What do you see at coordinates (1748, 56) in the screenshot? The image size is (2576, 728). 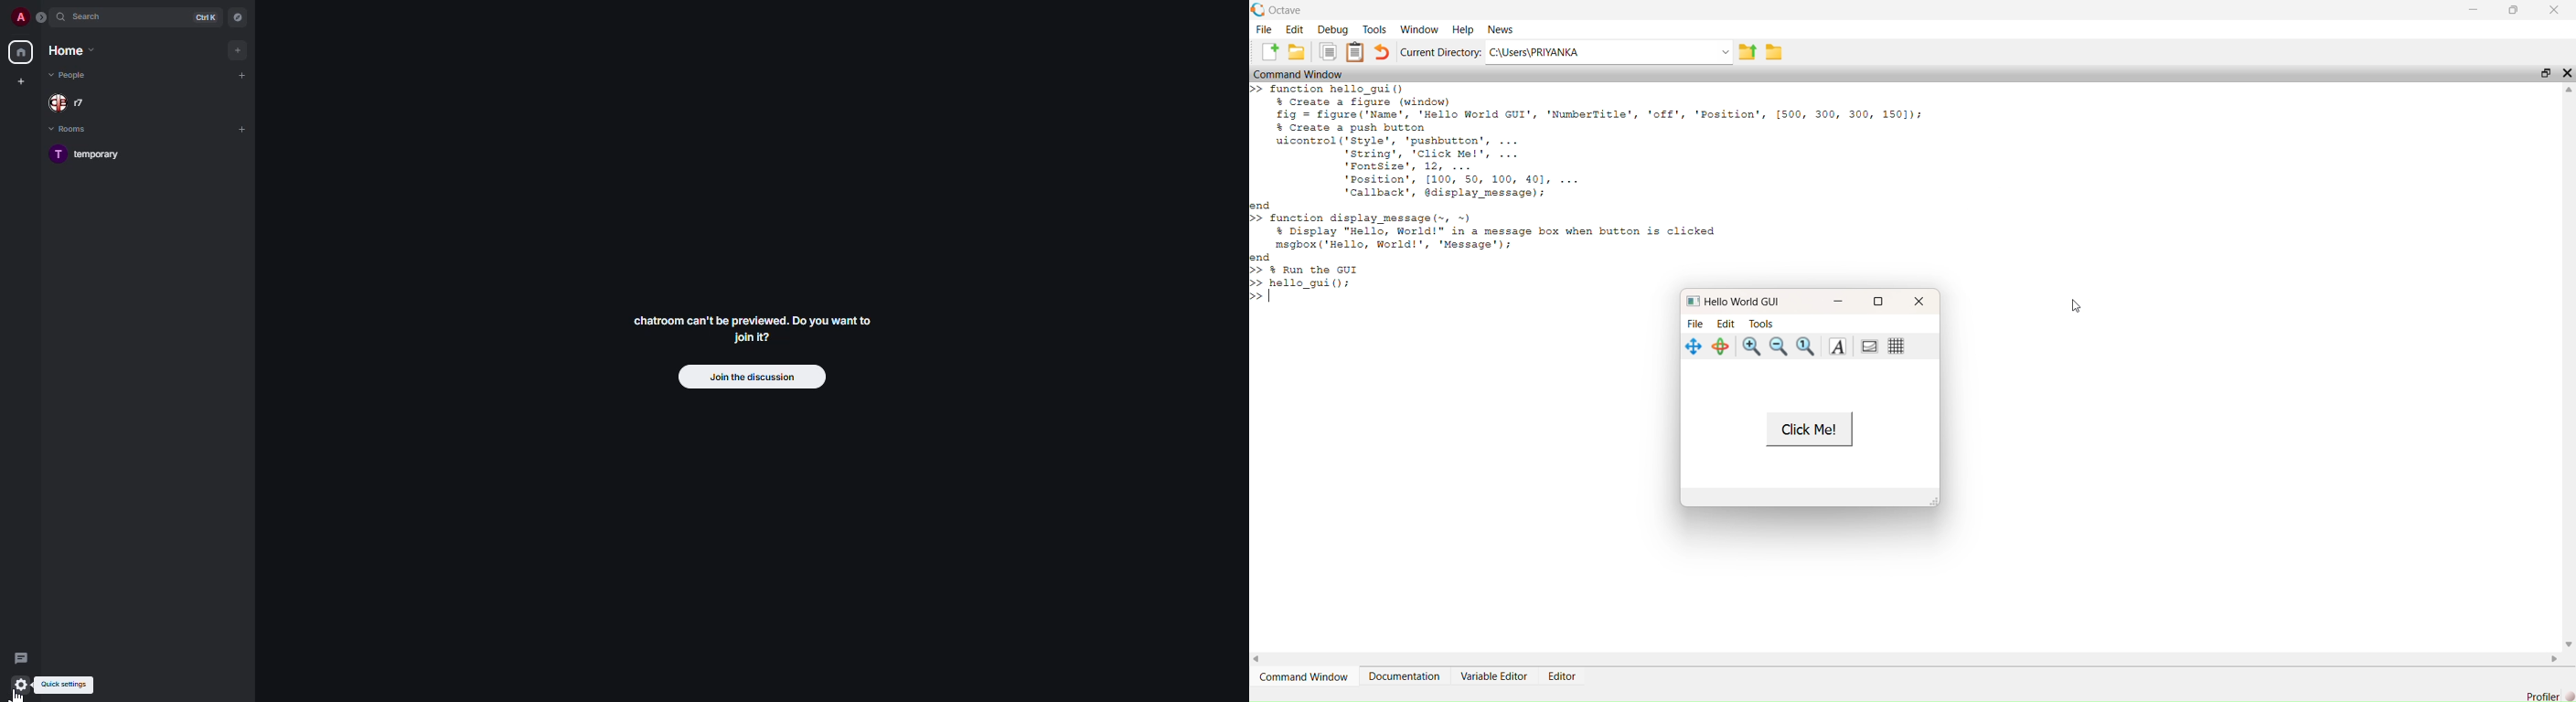 I see `export` at bounding box center [1748, 56].